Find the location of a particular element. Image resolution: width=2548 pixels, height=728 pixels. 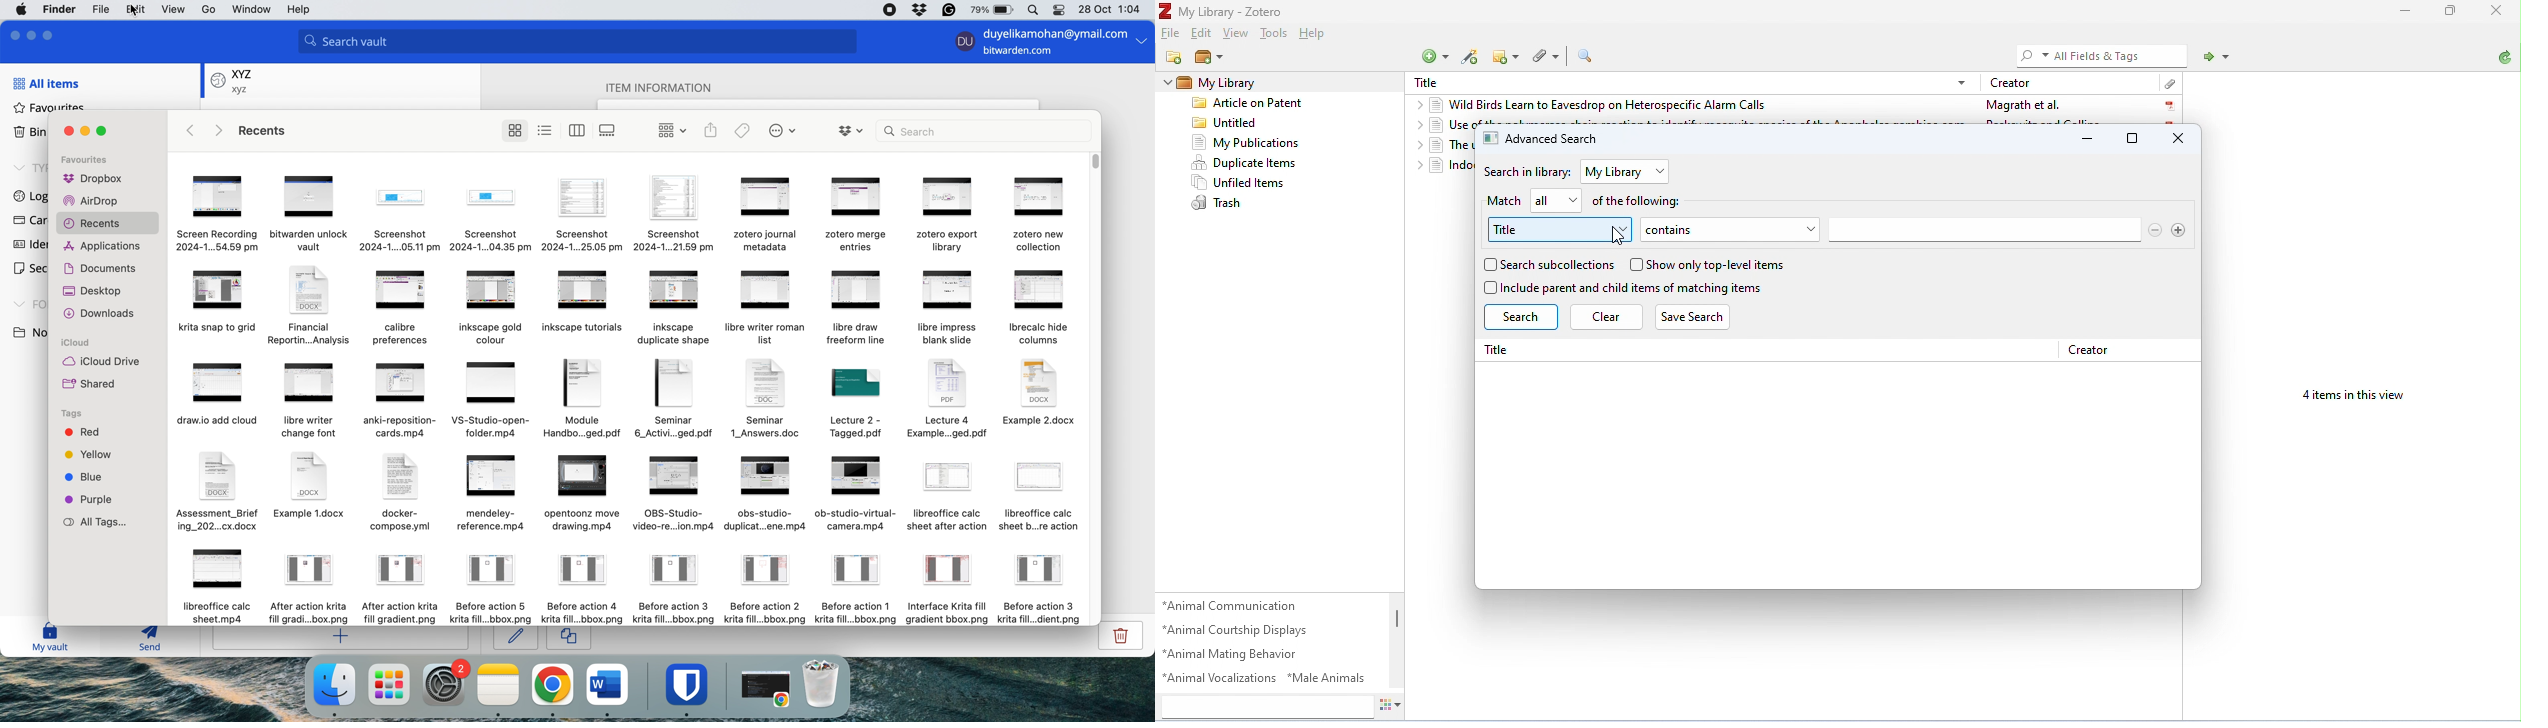

battery is located at coordinates (989, 10).